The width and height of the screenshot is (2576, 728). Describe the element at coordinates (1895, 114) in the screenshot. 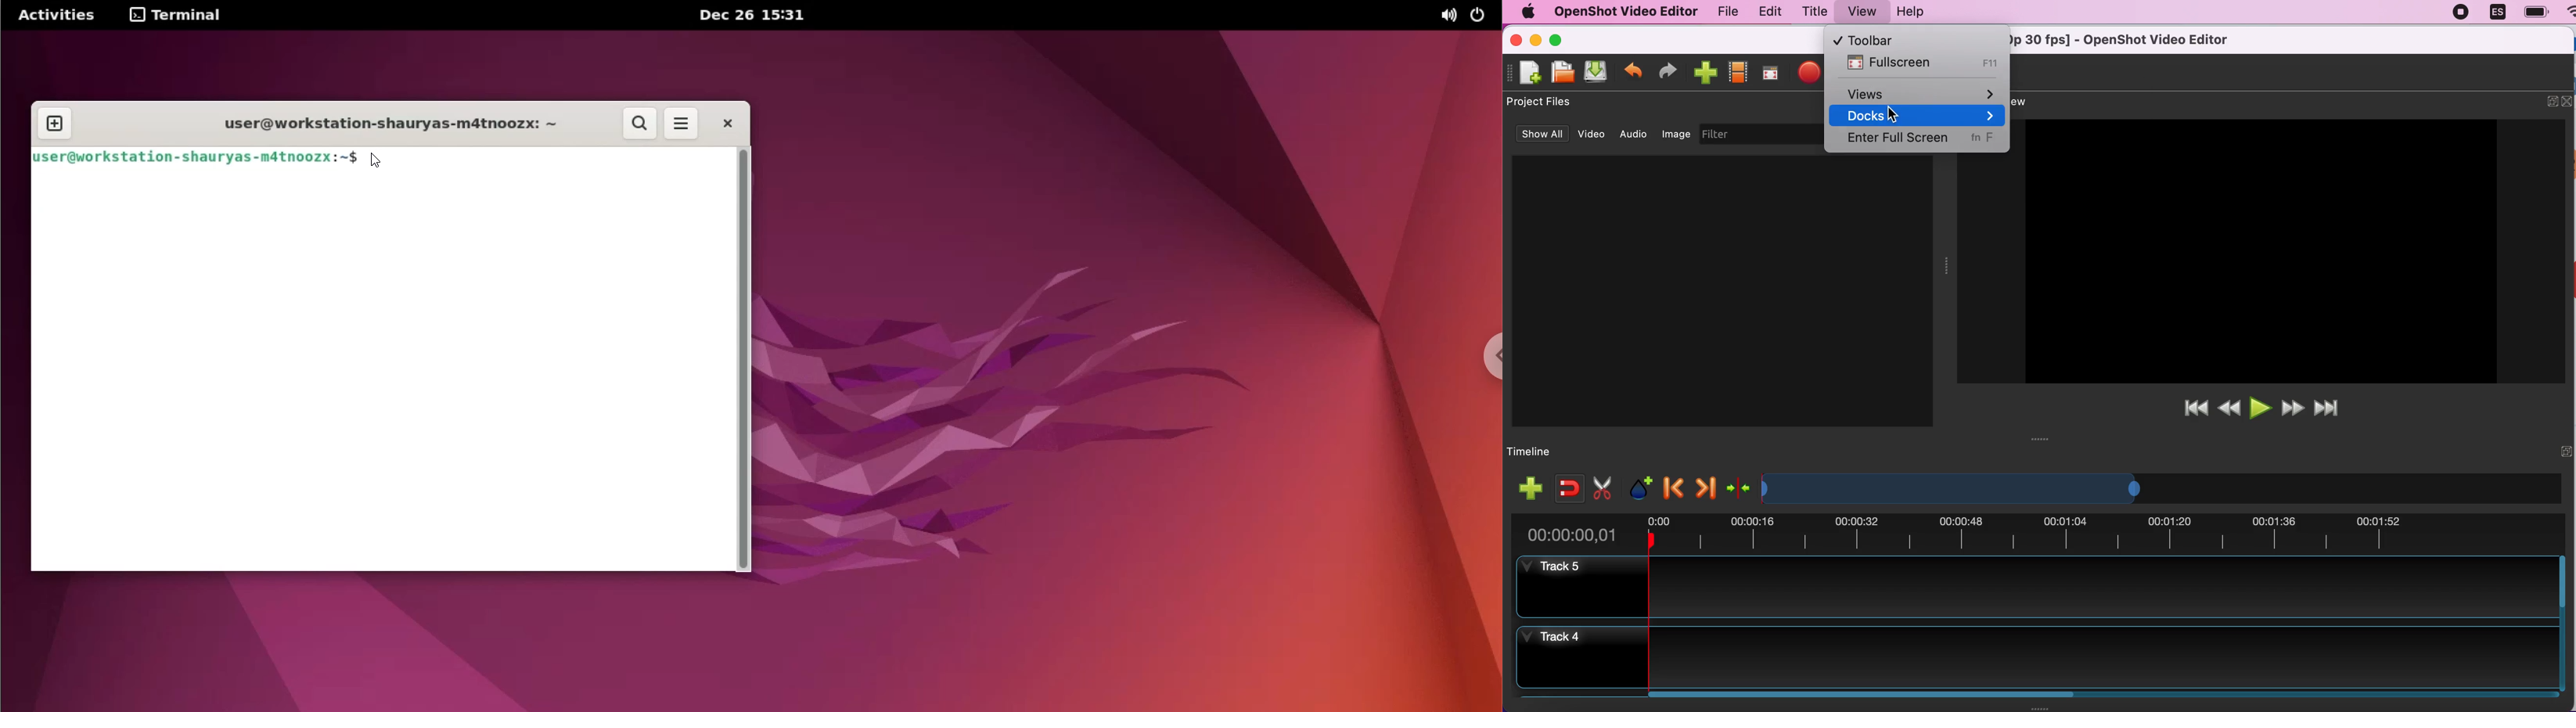

I see `cursor` at that location.